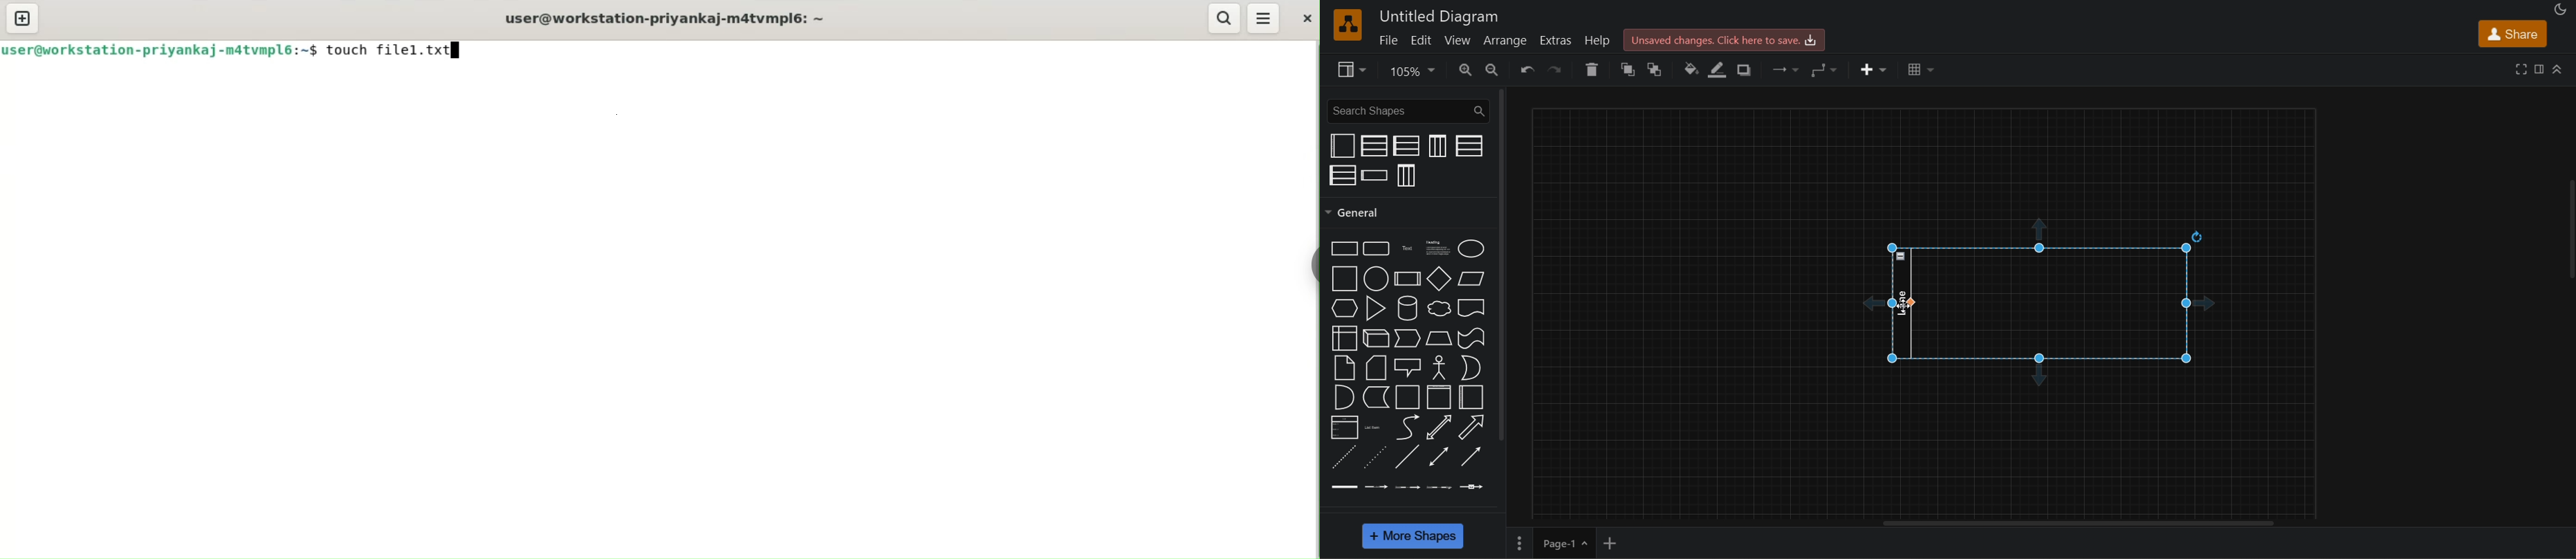  I want to click on Untitled diagram, so click(1439, 16).